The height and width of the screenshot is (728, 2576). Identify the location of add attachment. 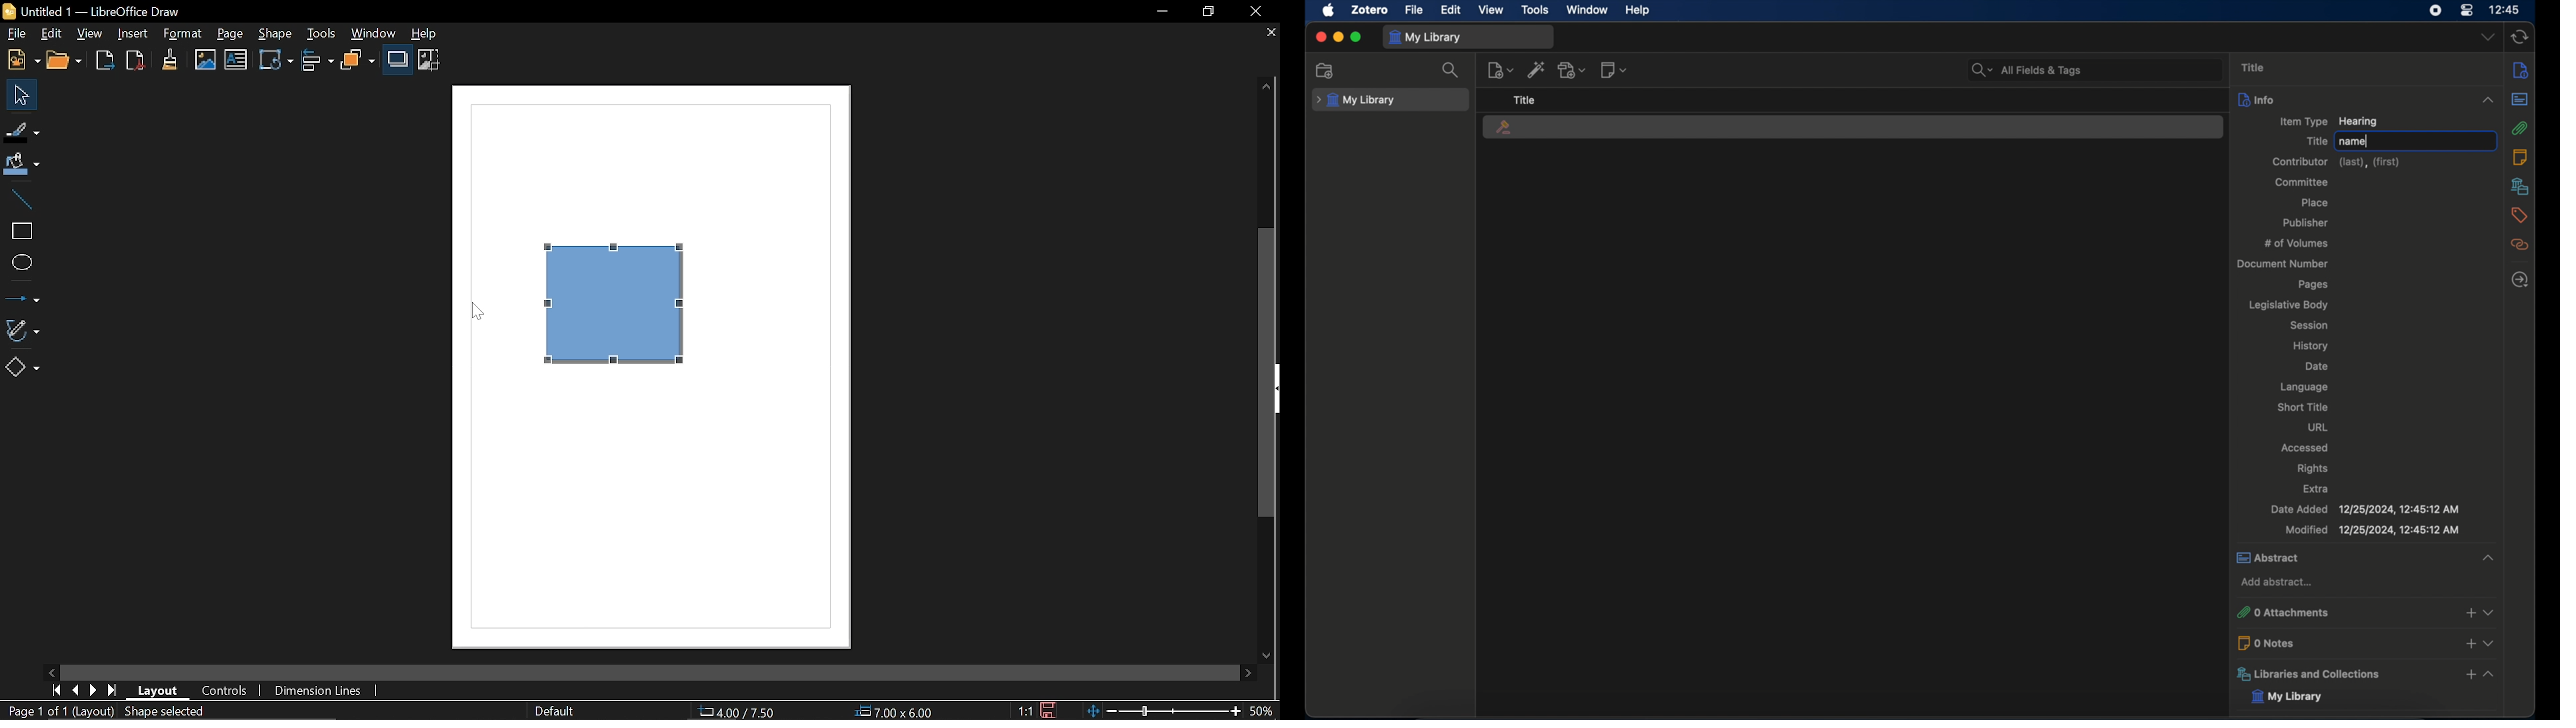
(1572, 70).